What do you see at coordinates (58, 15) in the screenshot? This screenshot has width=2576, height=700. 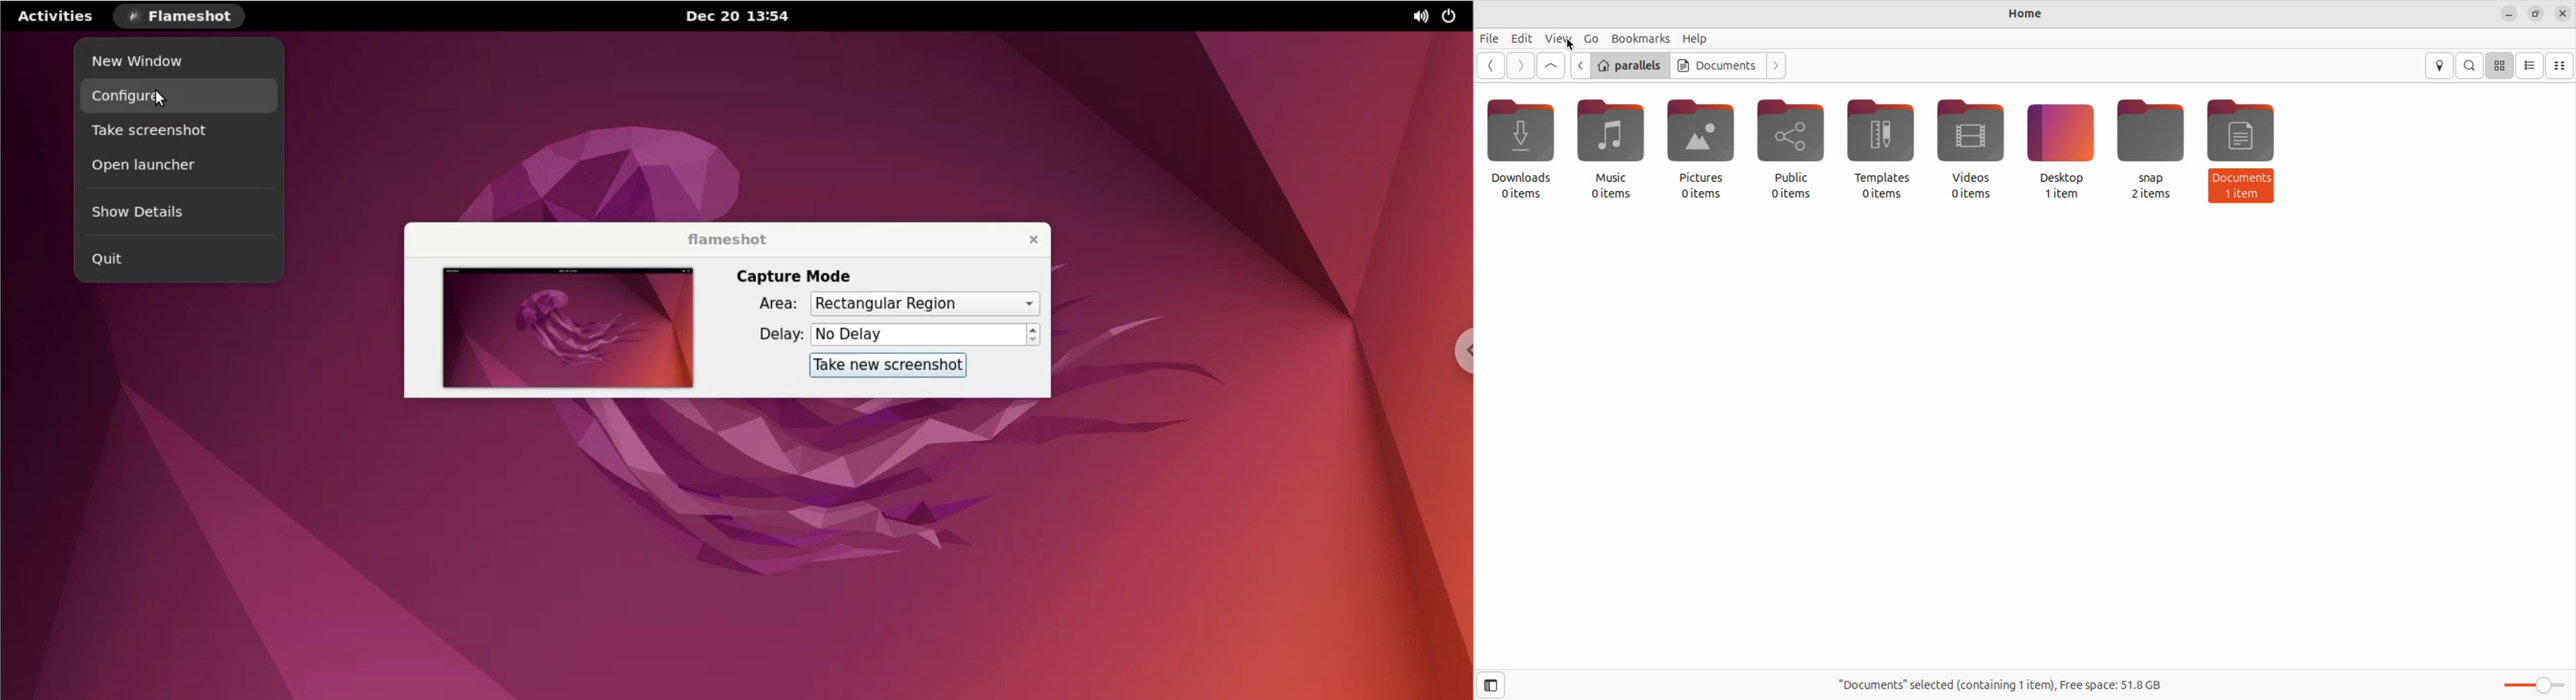 I see `activities` at bounding box center [58, 15].